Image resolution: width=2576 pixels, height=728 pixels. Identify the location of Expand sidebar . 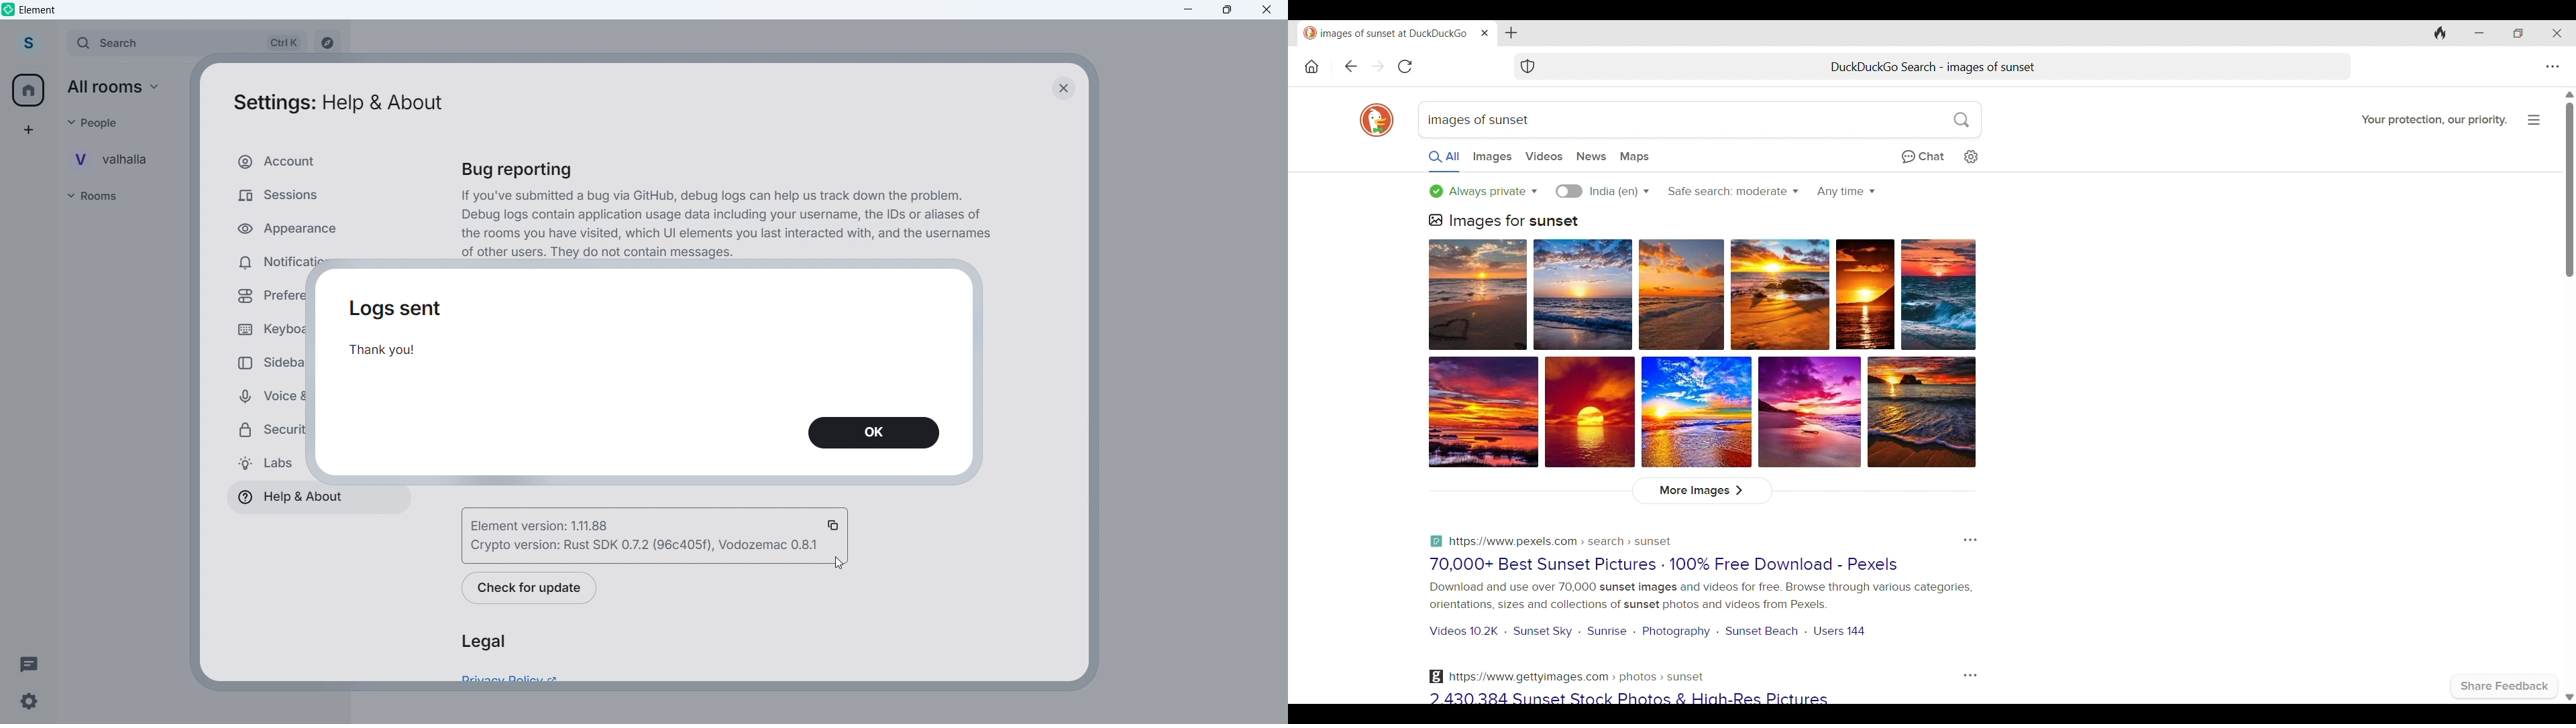
(56, 44).